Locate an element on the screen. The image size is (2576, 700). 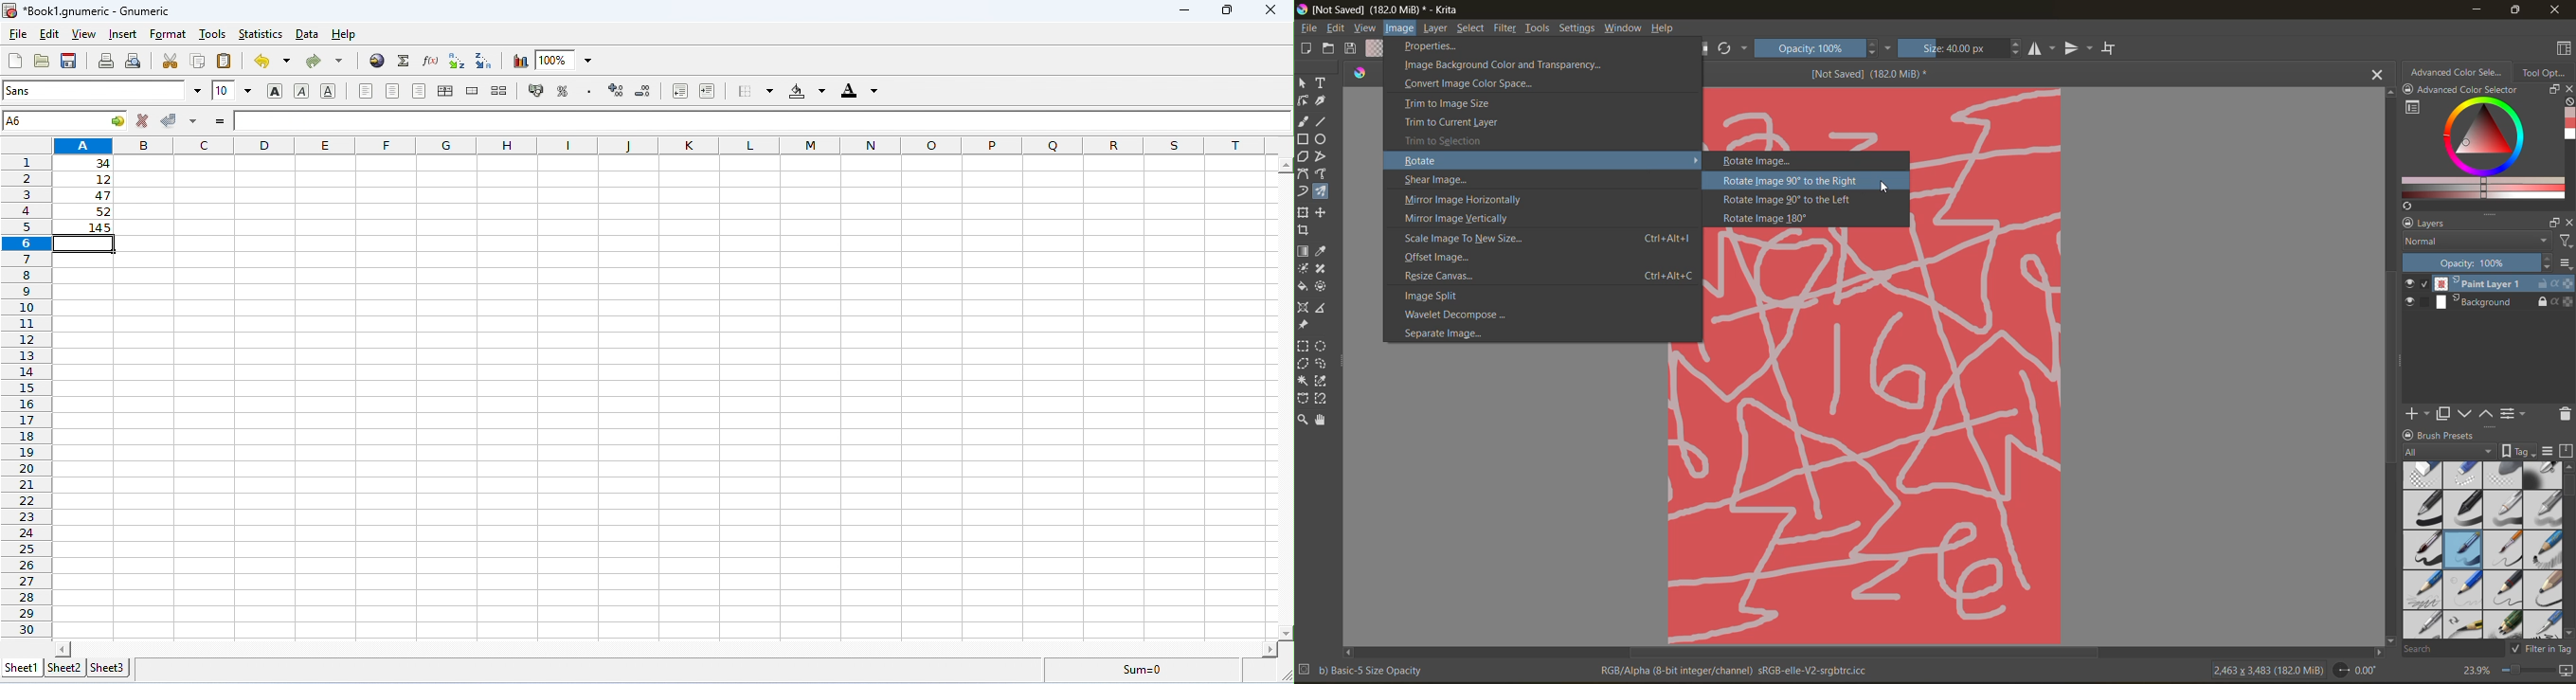
wrap around mode is located at coordinates (2116, 48).